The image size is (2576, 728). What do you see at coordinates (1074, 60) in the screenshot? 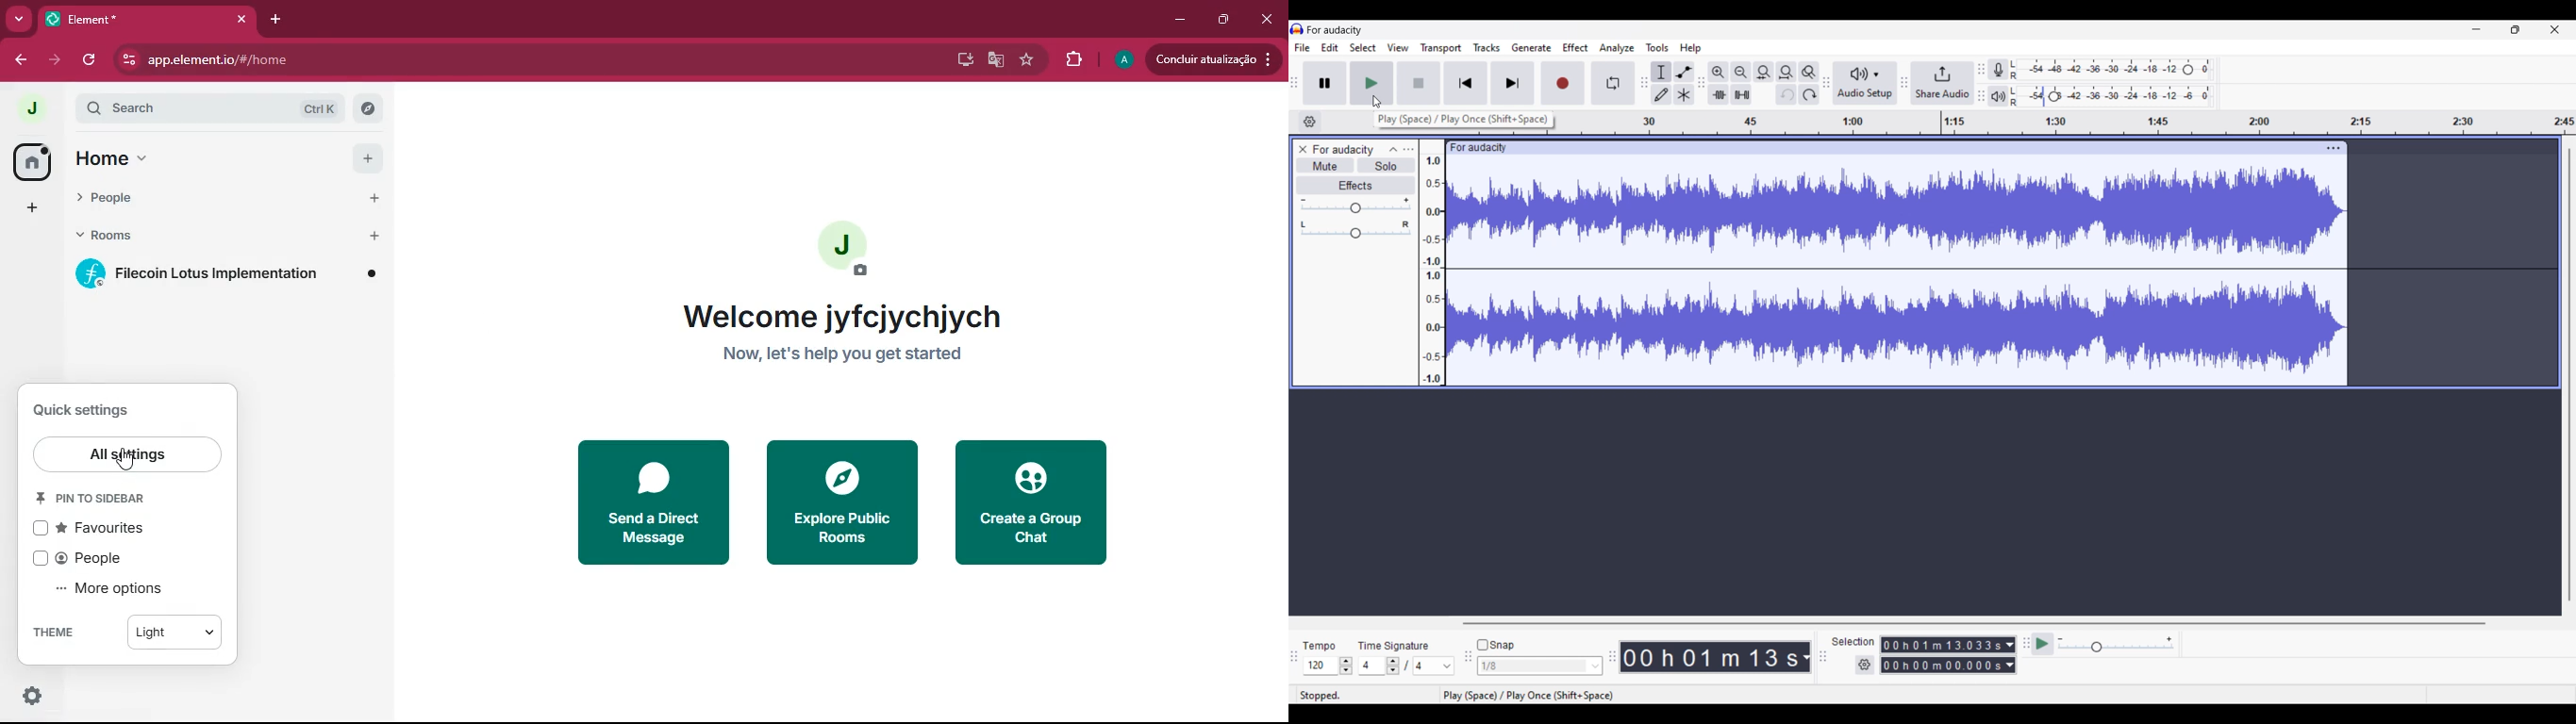
I see `extensions` at bounding box center [1074, 60].